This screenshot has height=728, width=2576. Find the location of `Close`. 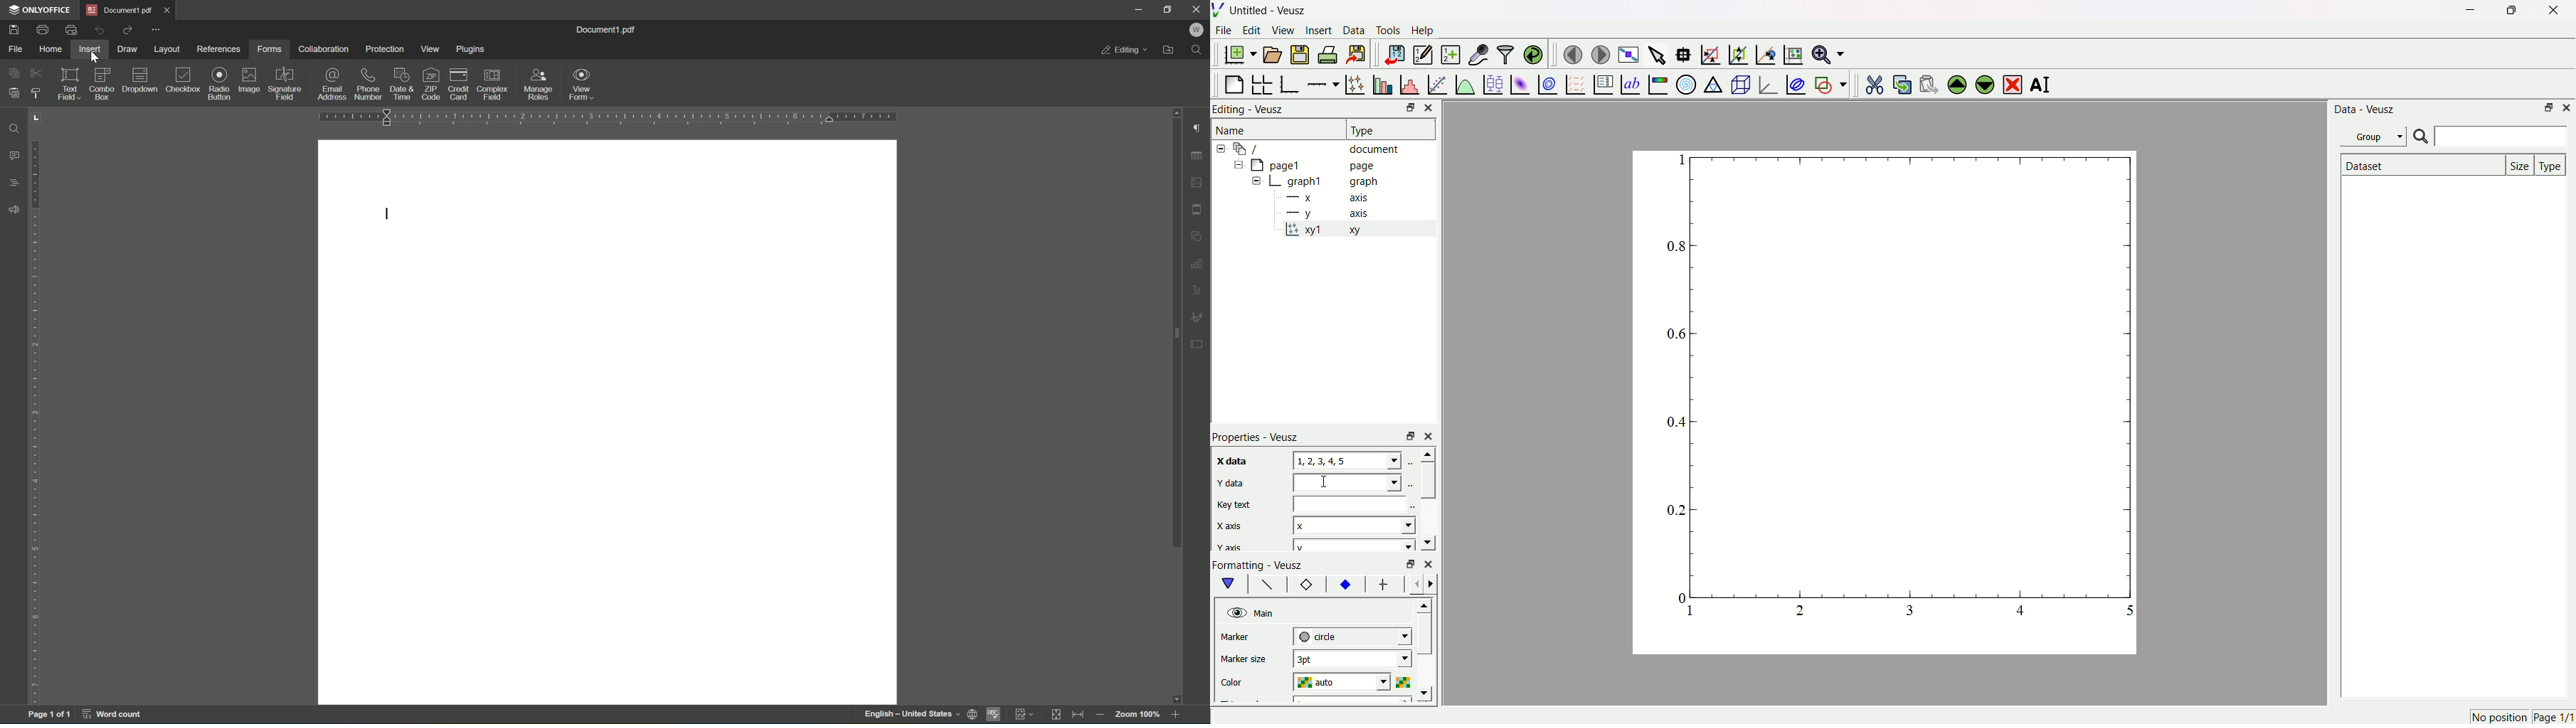

Close is located at coordinates (2548, 12).